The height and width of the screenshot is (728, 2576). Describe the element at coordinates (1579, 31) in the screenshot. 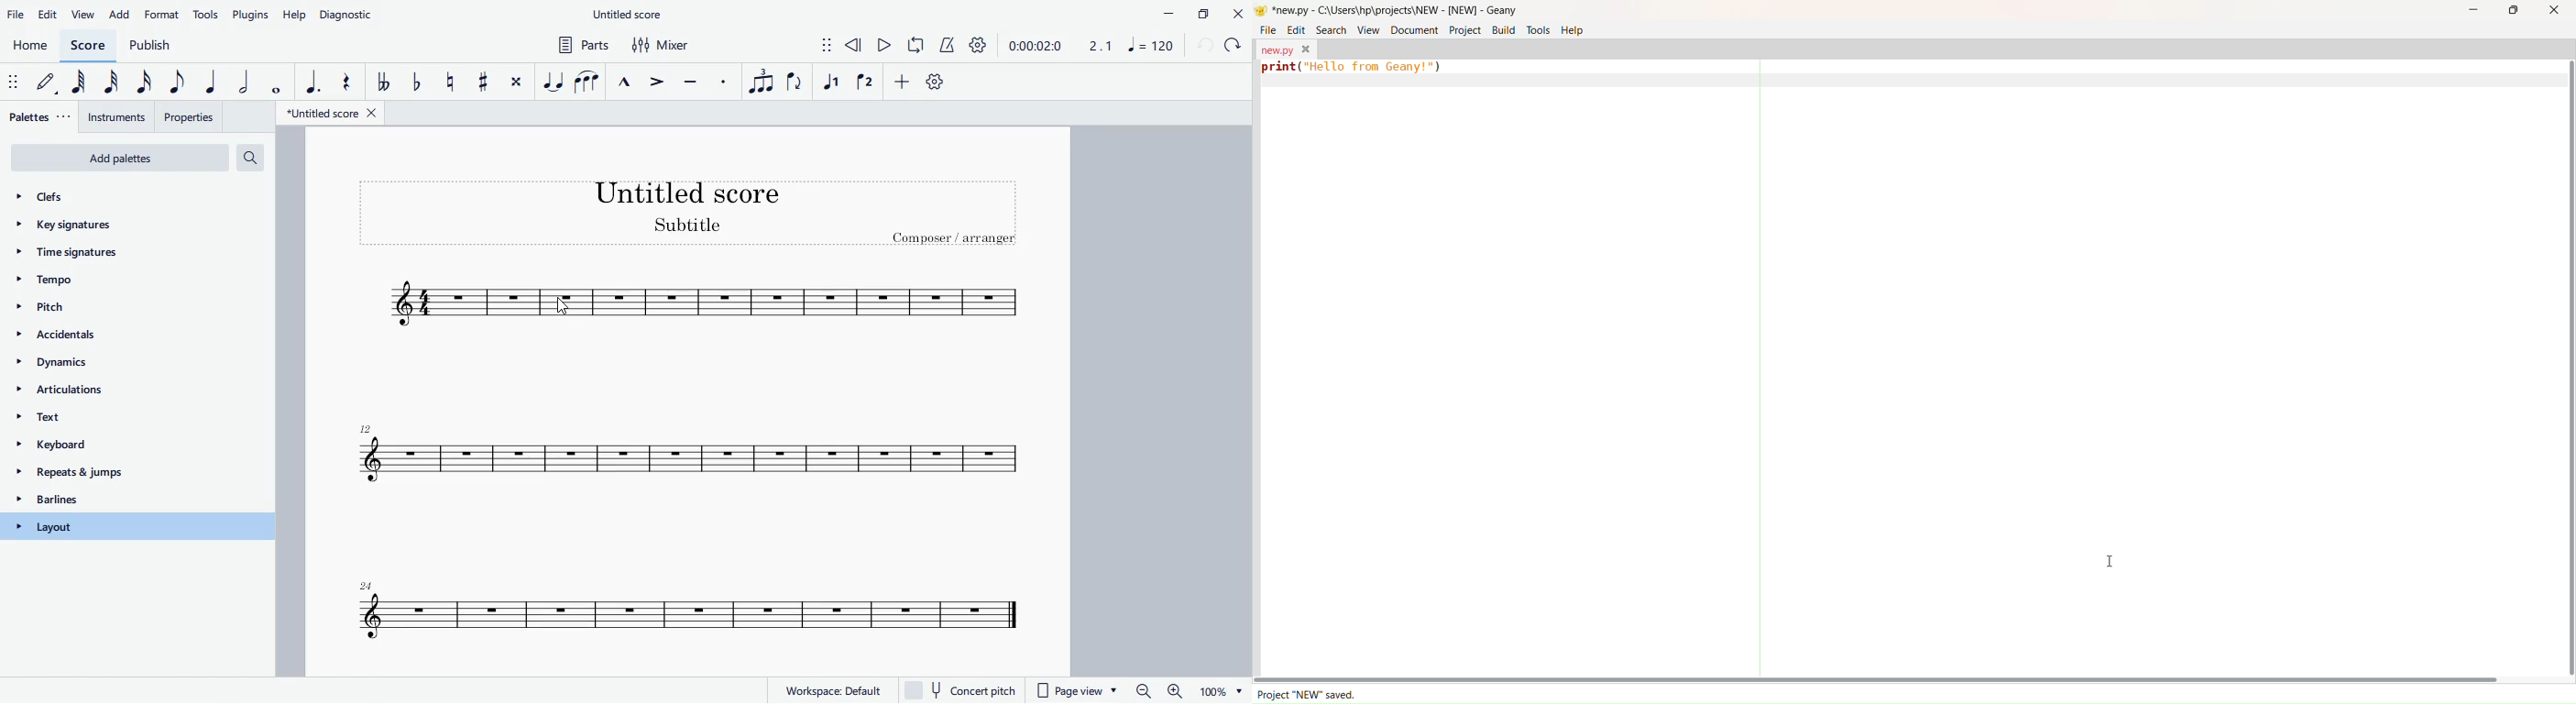

I see `help` at that location.